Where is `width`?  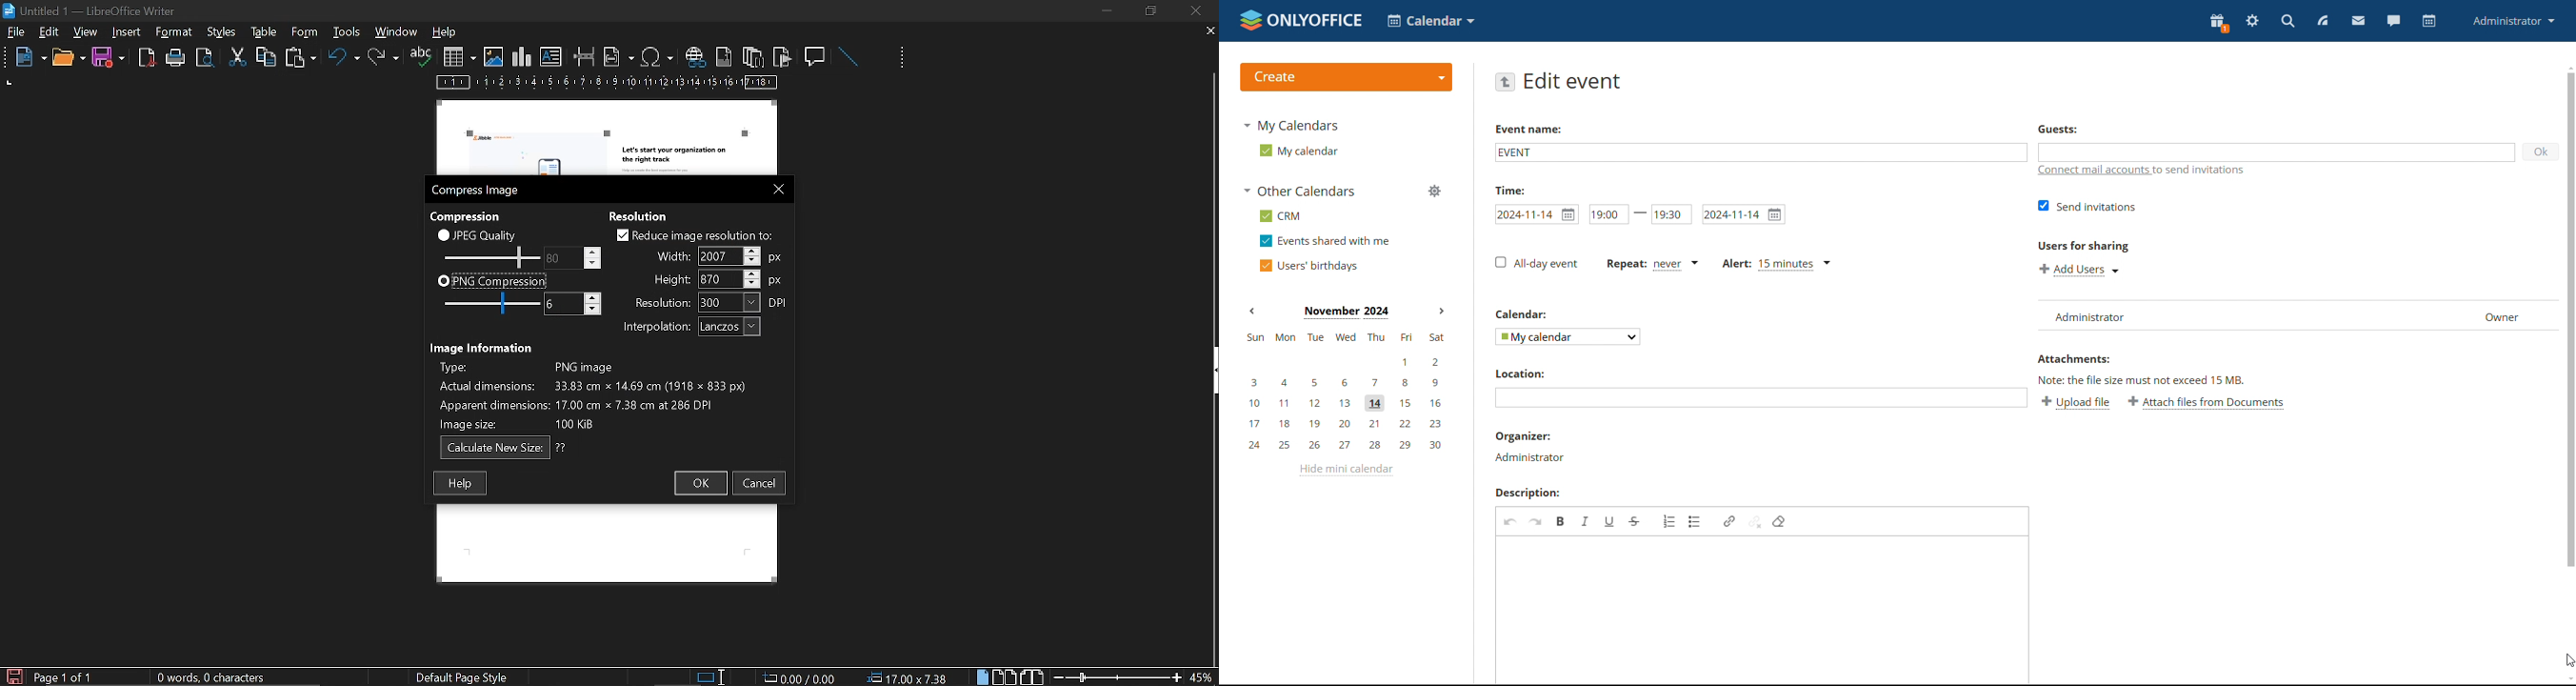
width is located at coordinates (719, 256).